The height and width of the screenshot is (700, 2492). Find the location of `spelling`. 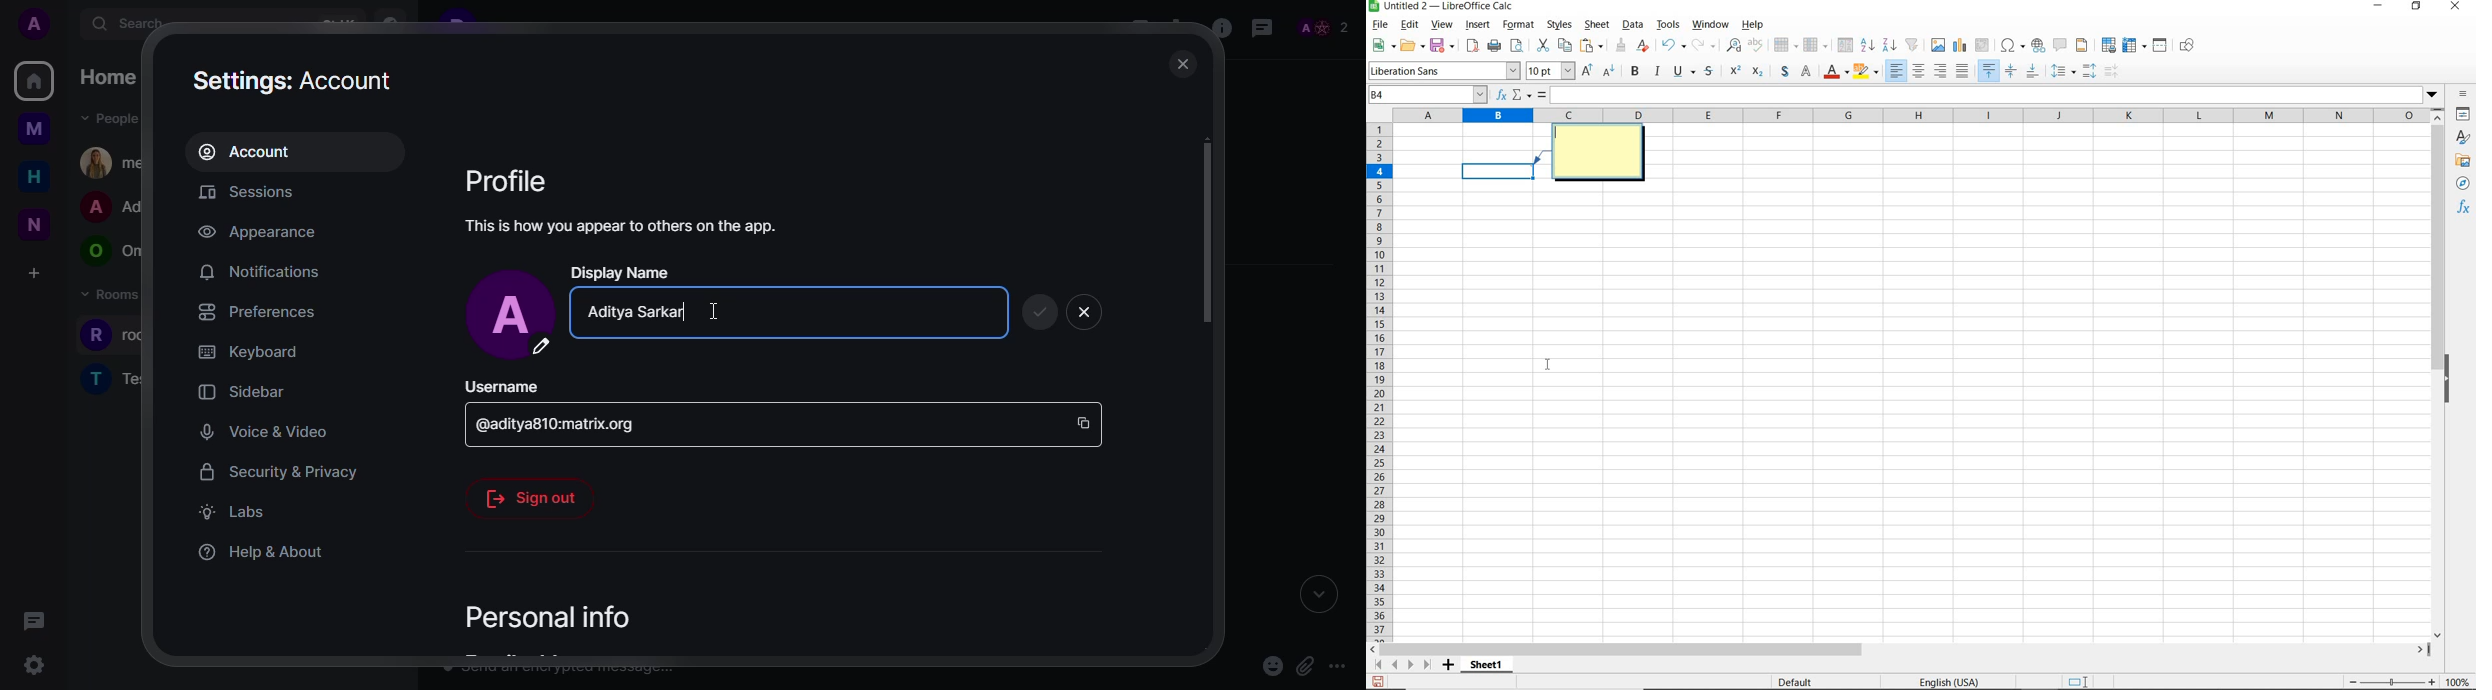

spelling is located at coordinates (1756, 46).